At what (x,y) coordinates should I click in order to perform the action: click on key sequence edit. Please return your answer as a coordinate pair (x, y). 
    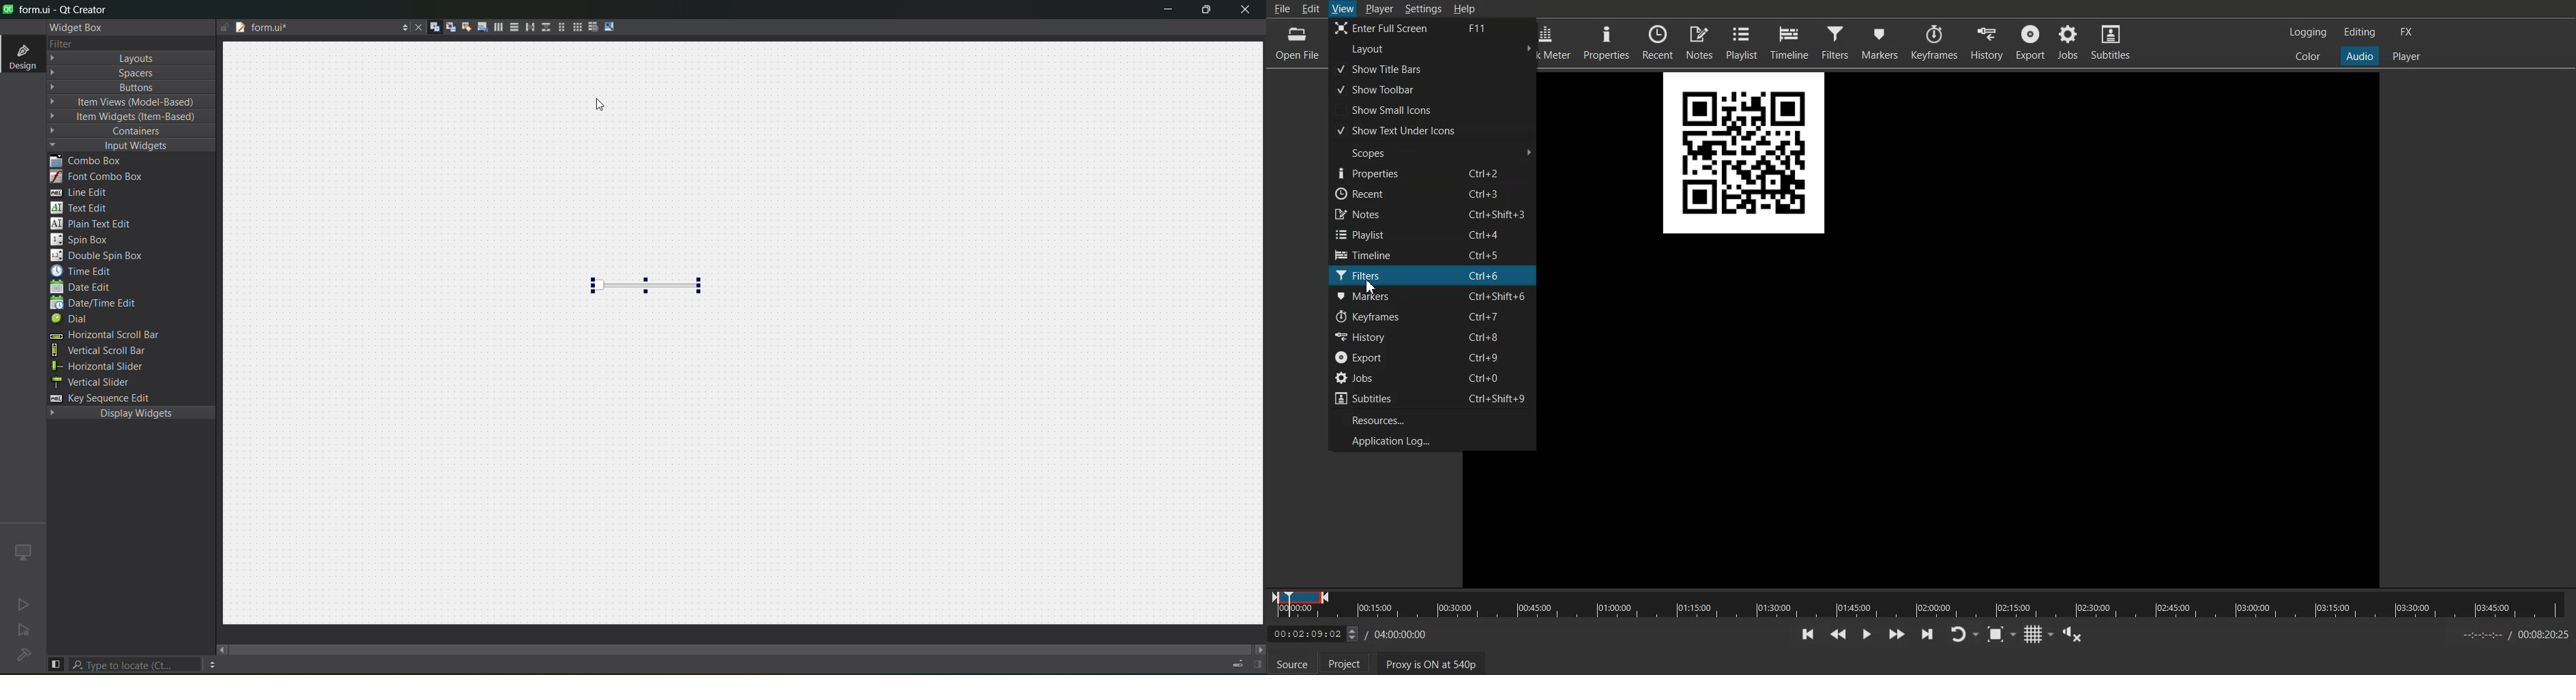
    Looking at the image, I should click on (100, 397).